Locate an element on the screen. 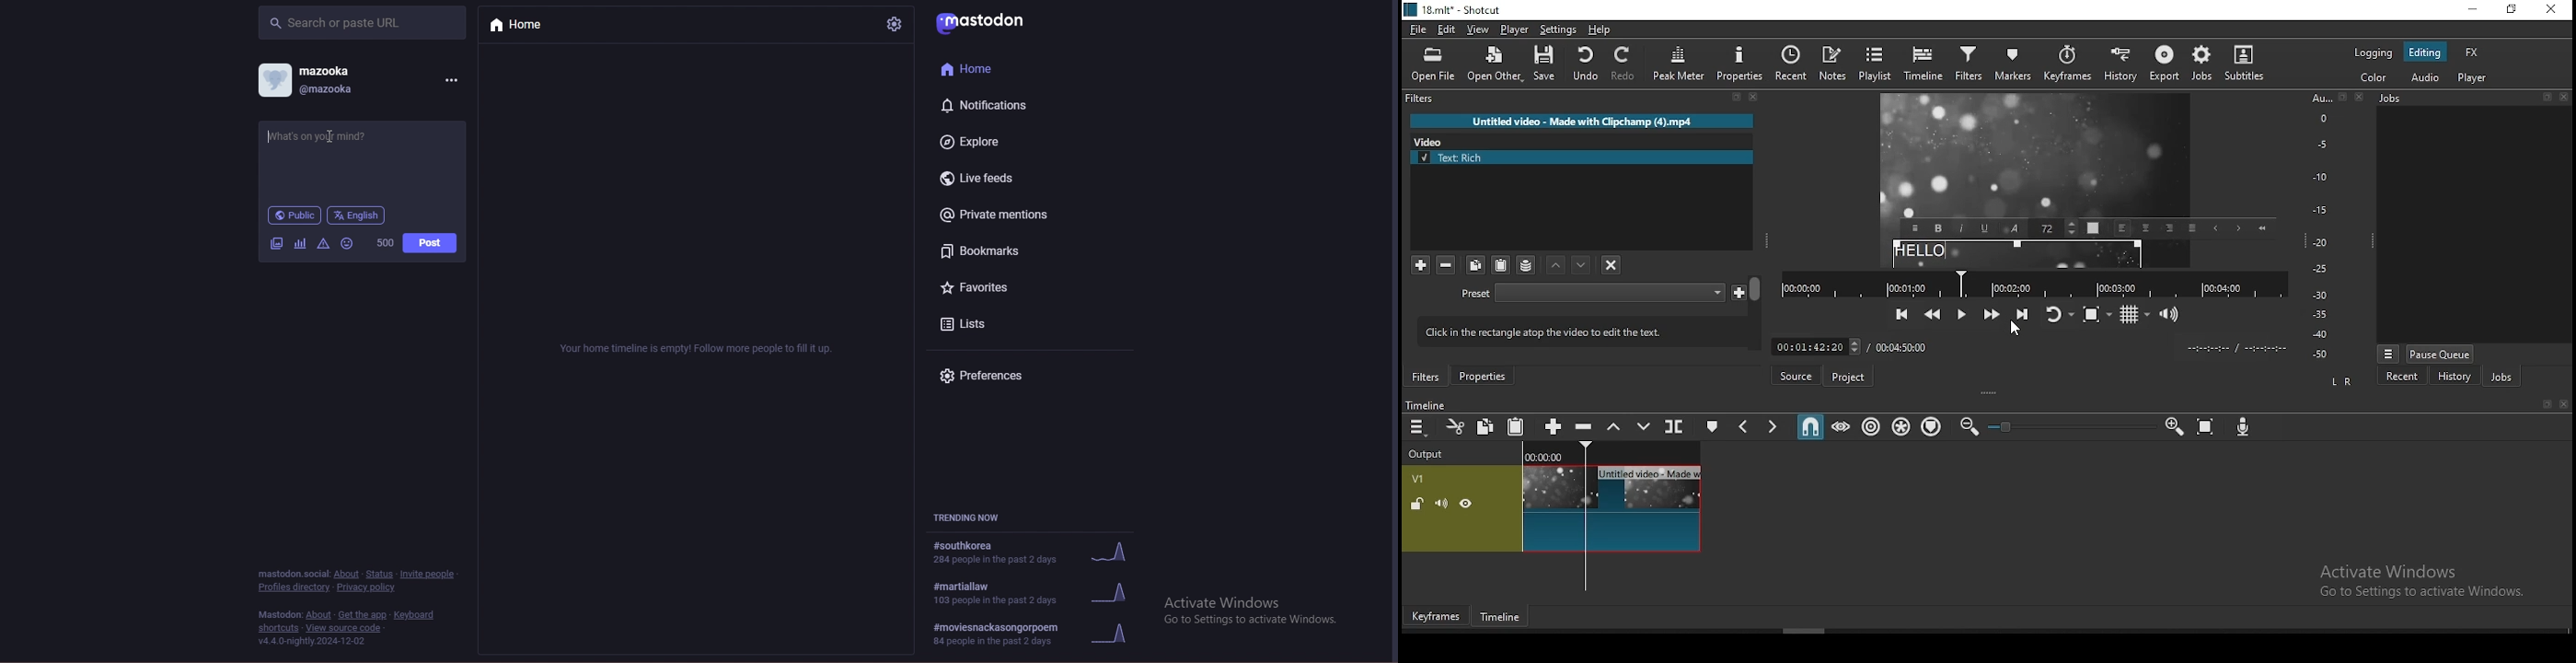  recent is located at coordinates (1791, 64).